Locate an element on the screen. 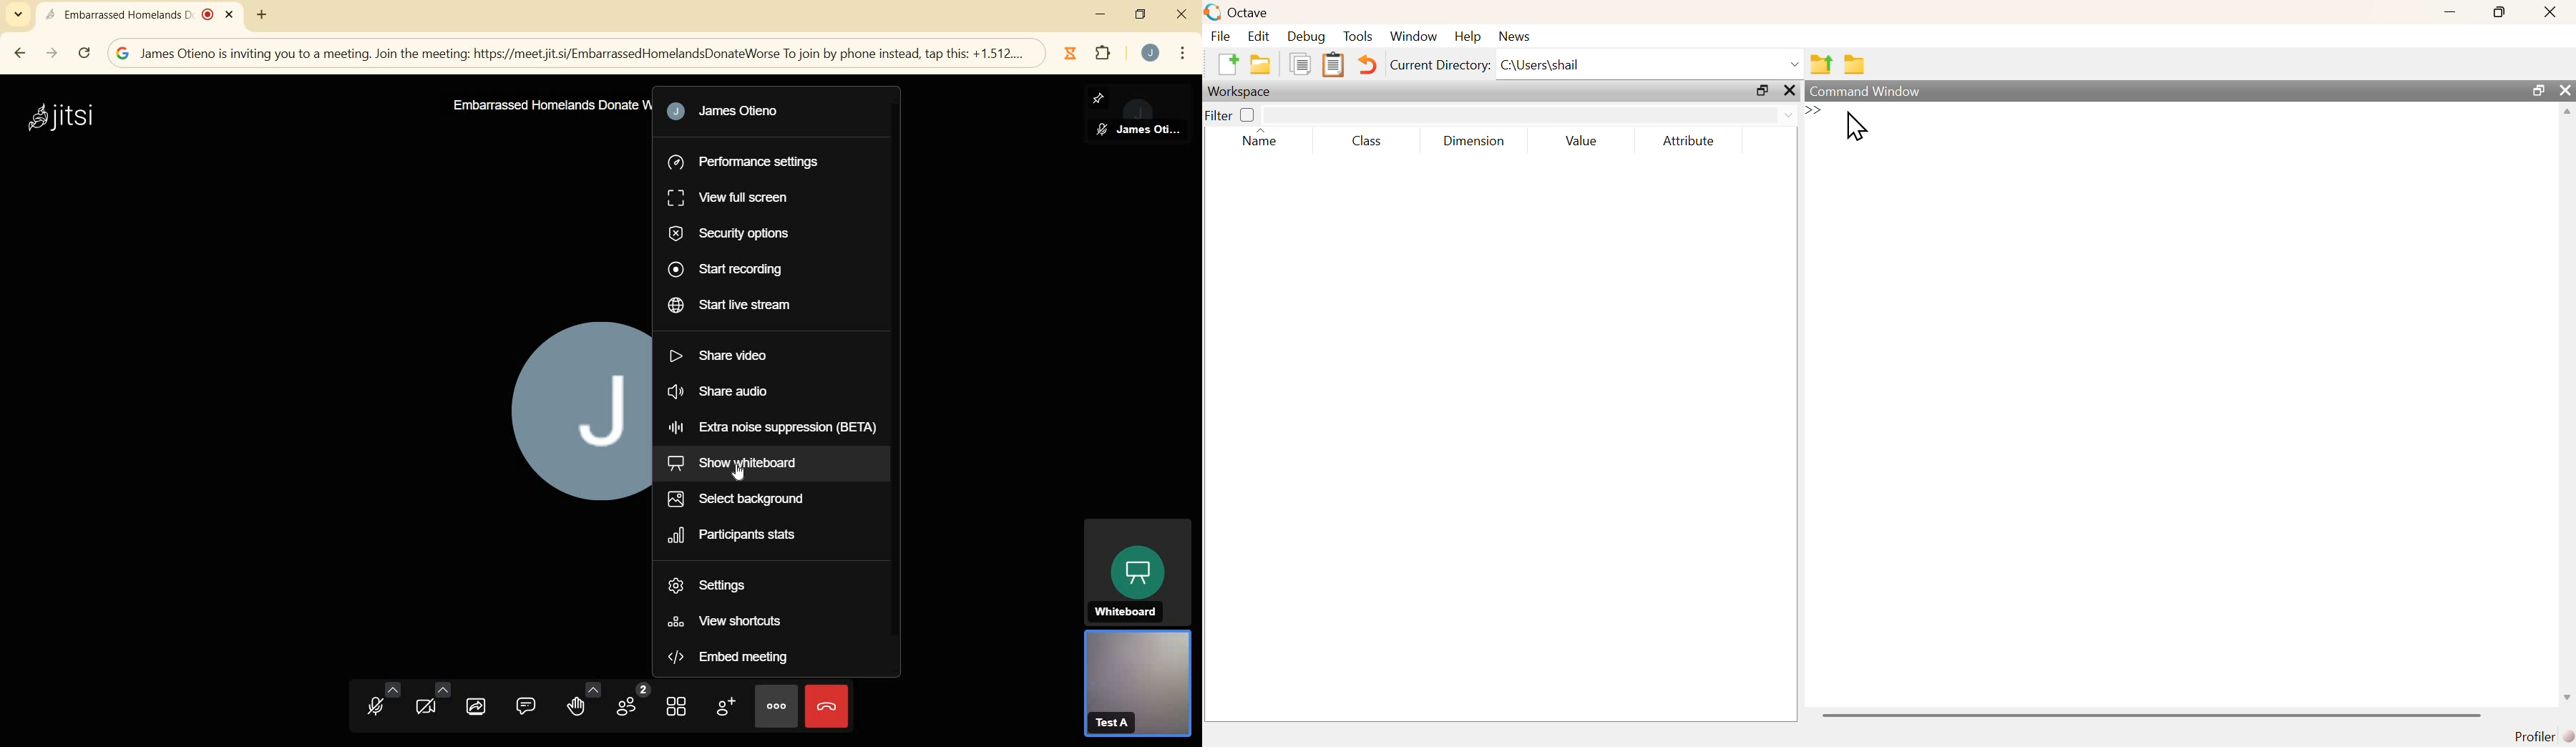 This screenshot has width=2576, height=756. MODERATOR PANEL VIEW is located at coordinates (1143, 114).